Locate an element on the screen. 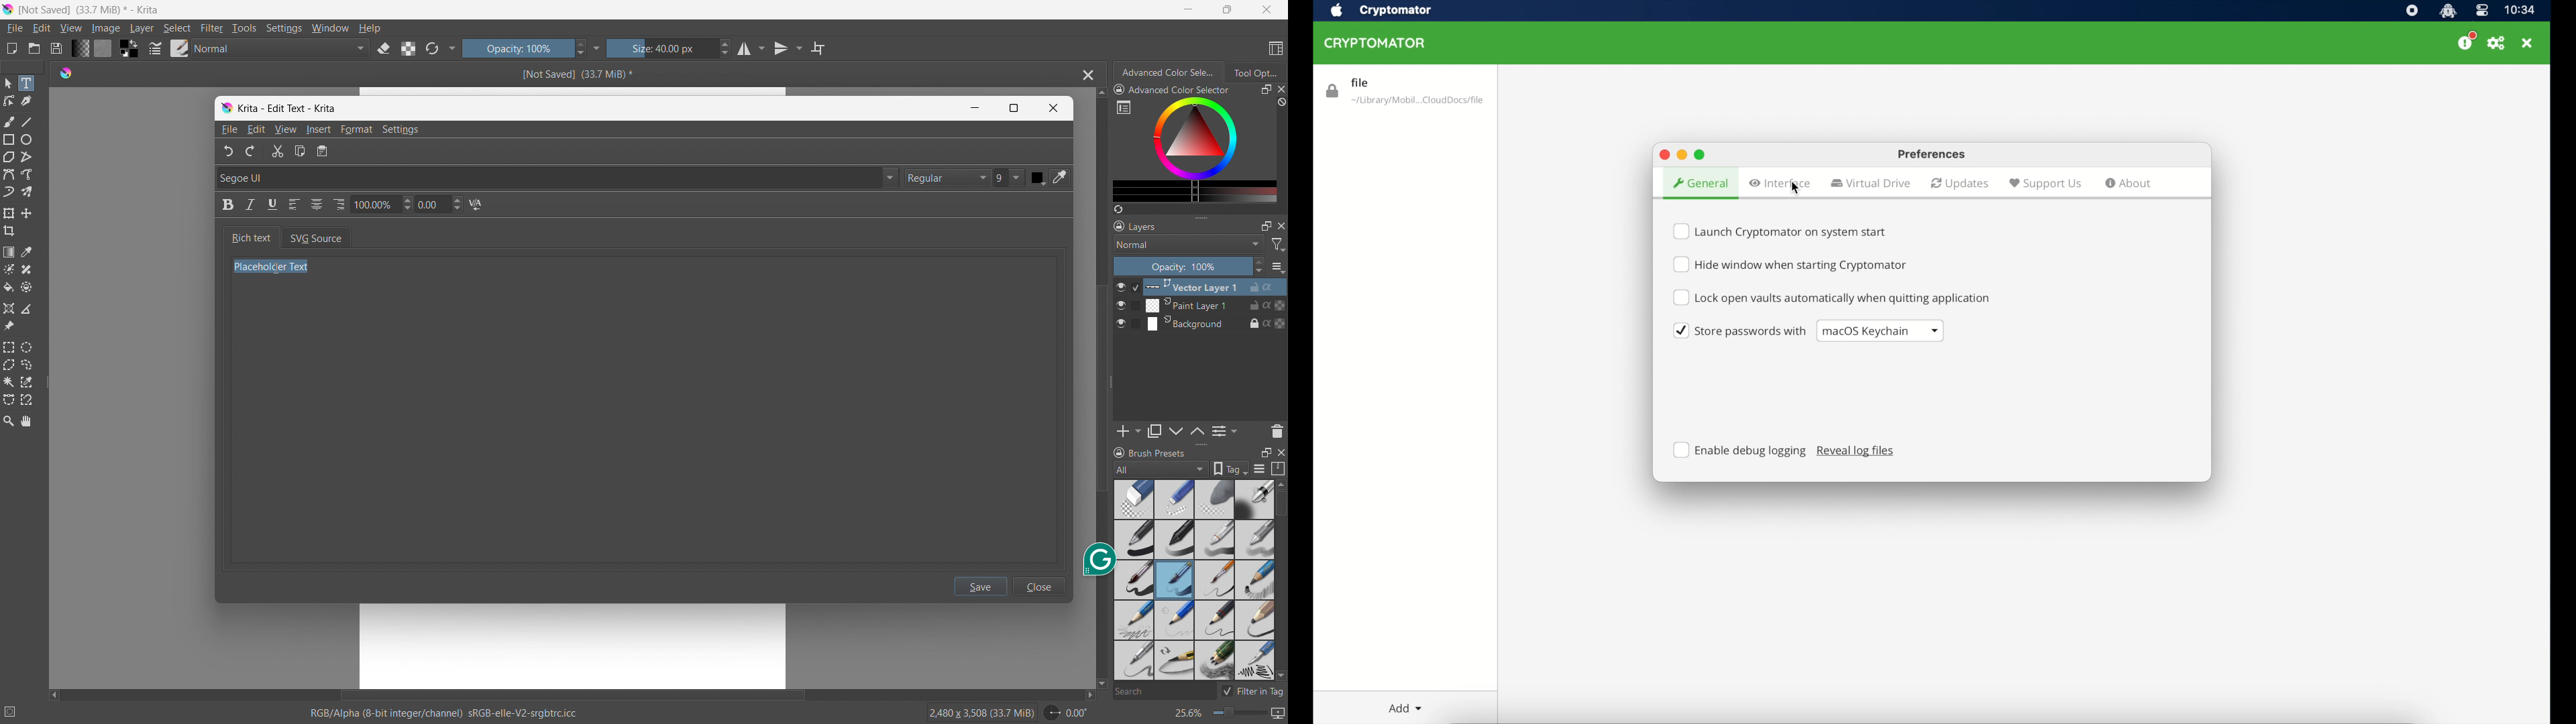  add dropdown is located at coordinates (1406, 708).